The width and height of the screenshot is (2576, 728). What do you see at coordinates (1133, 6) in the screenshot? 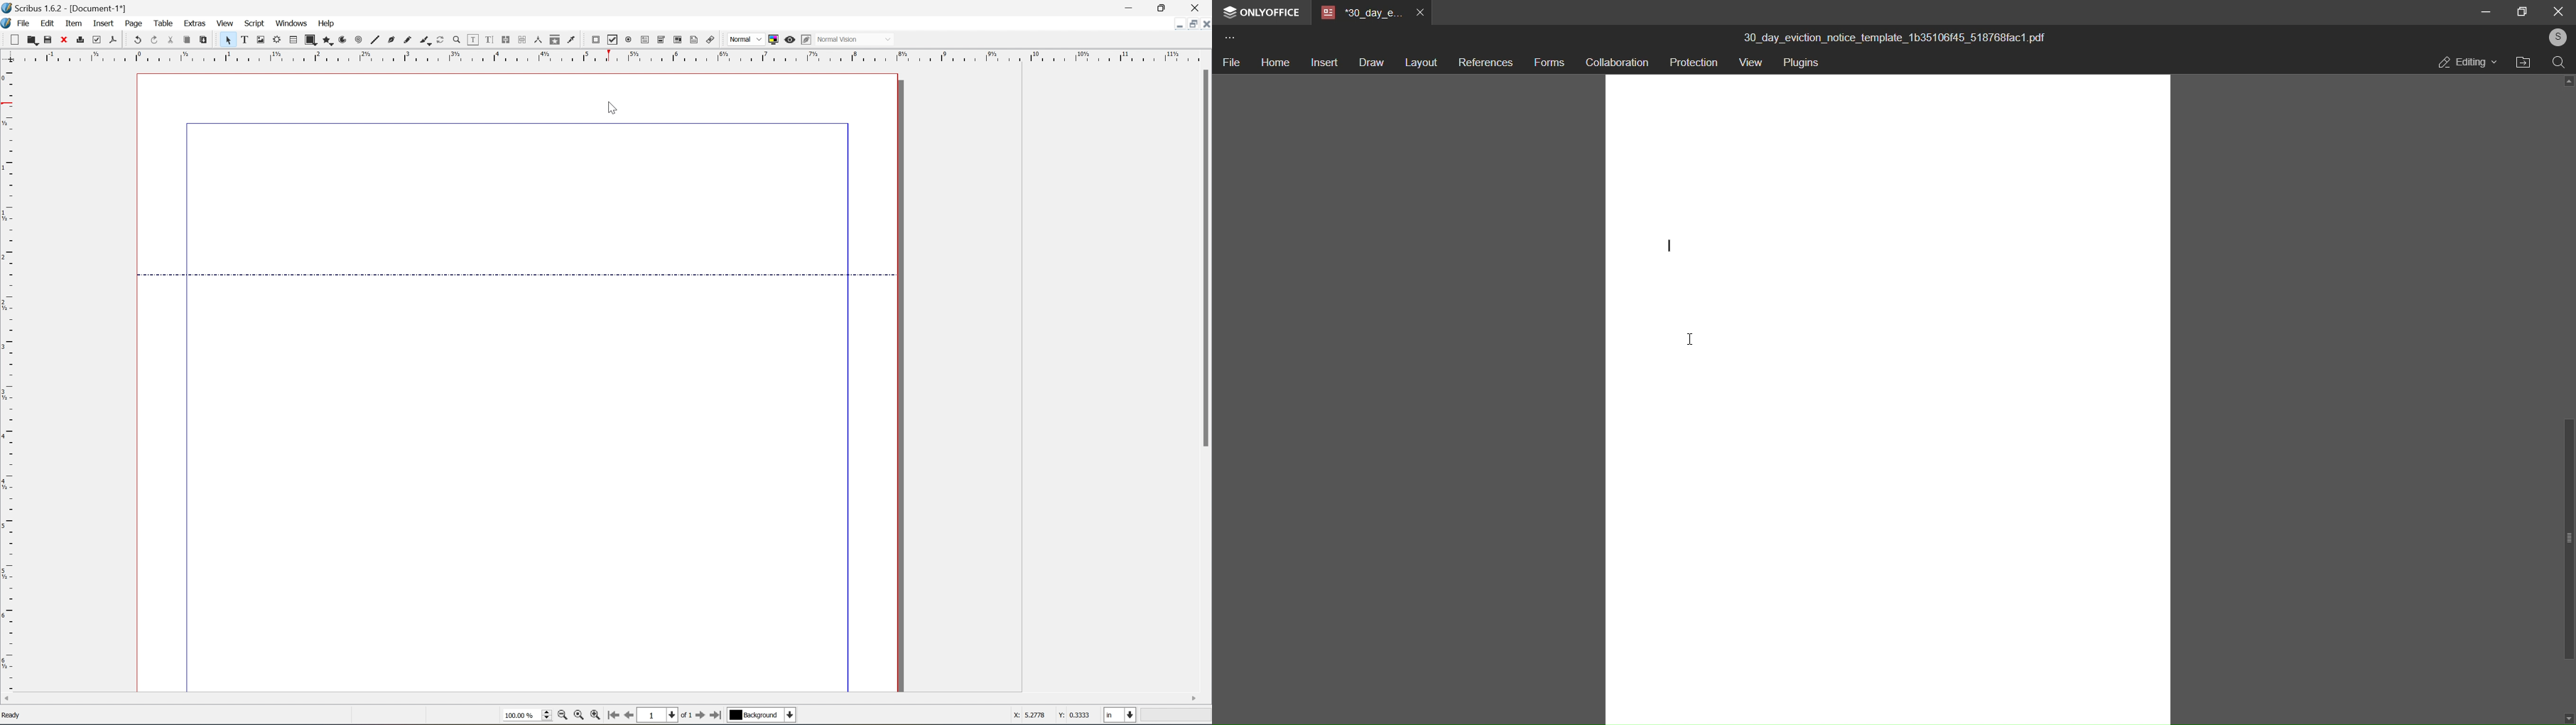
I see `minimize` at bounding box center [1133, 6].